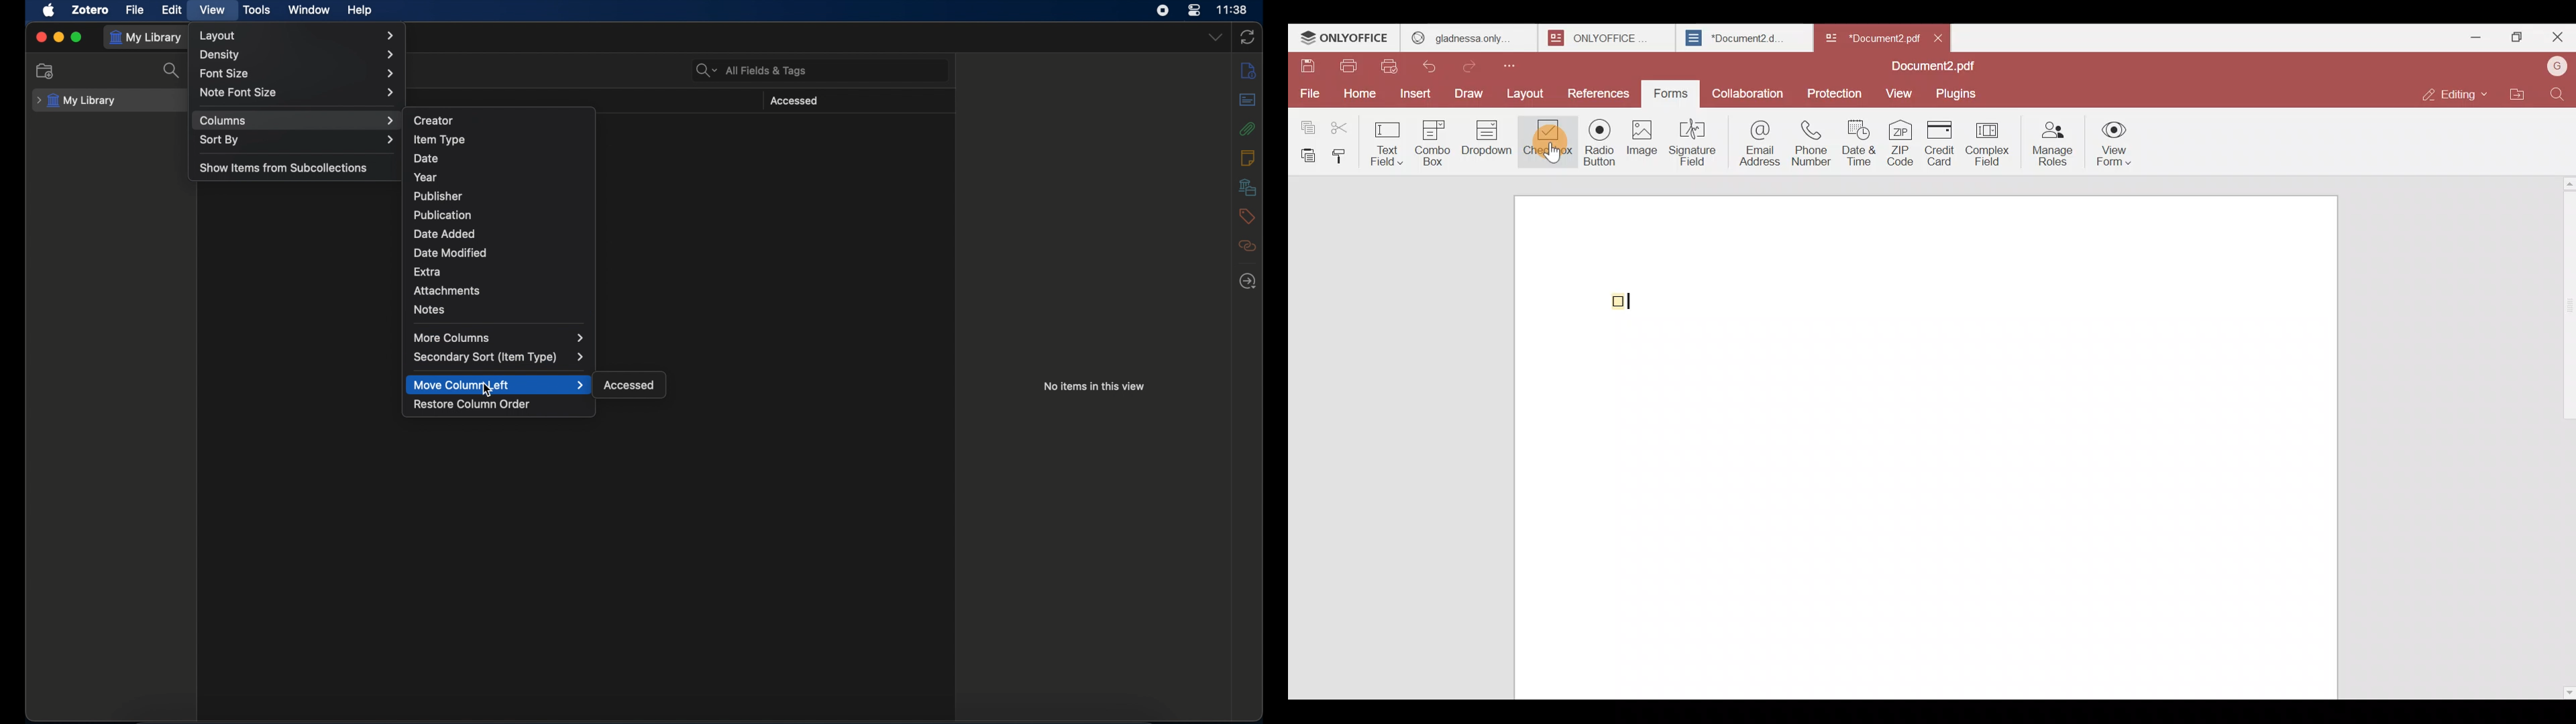  What do you see at coordinates (1309, 92) in the screenshot?
I see `File` at bounding box center [1309, 92].